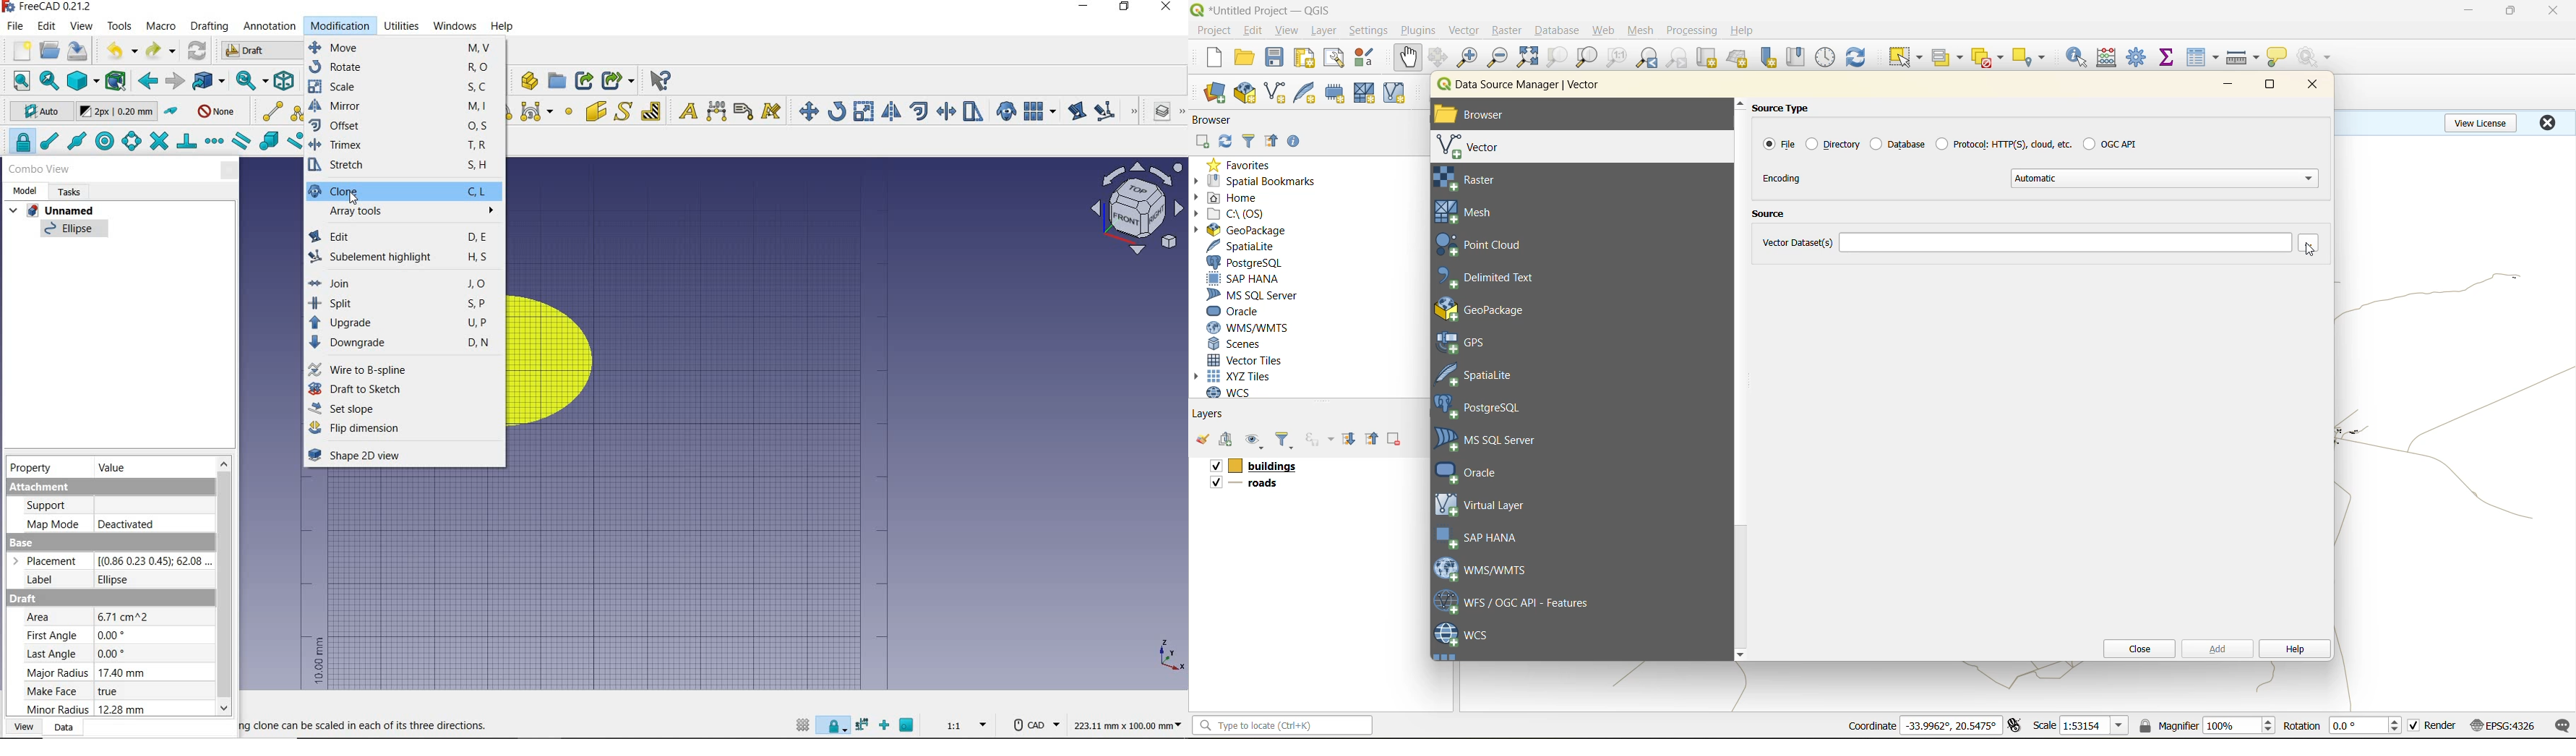  Describe the element at coordinates (405, 372) in the screenshot. I see `write to B-spline` at that location.